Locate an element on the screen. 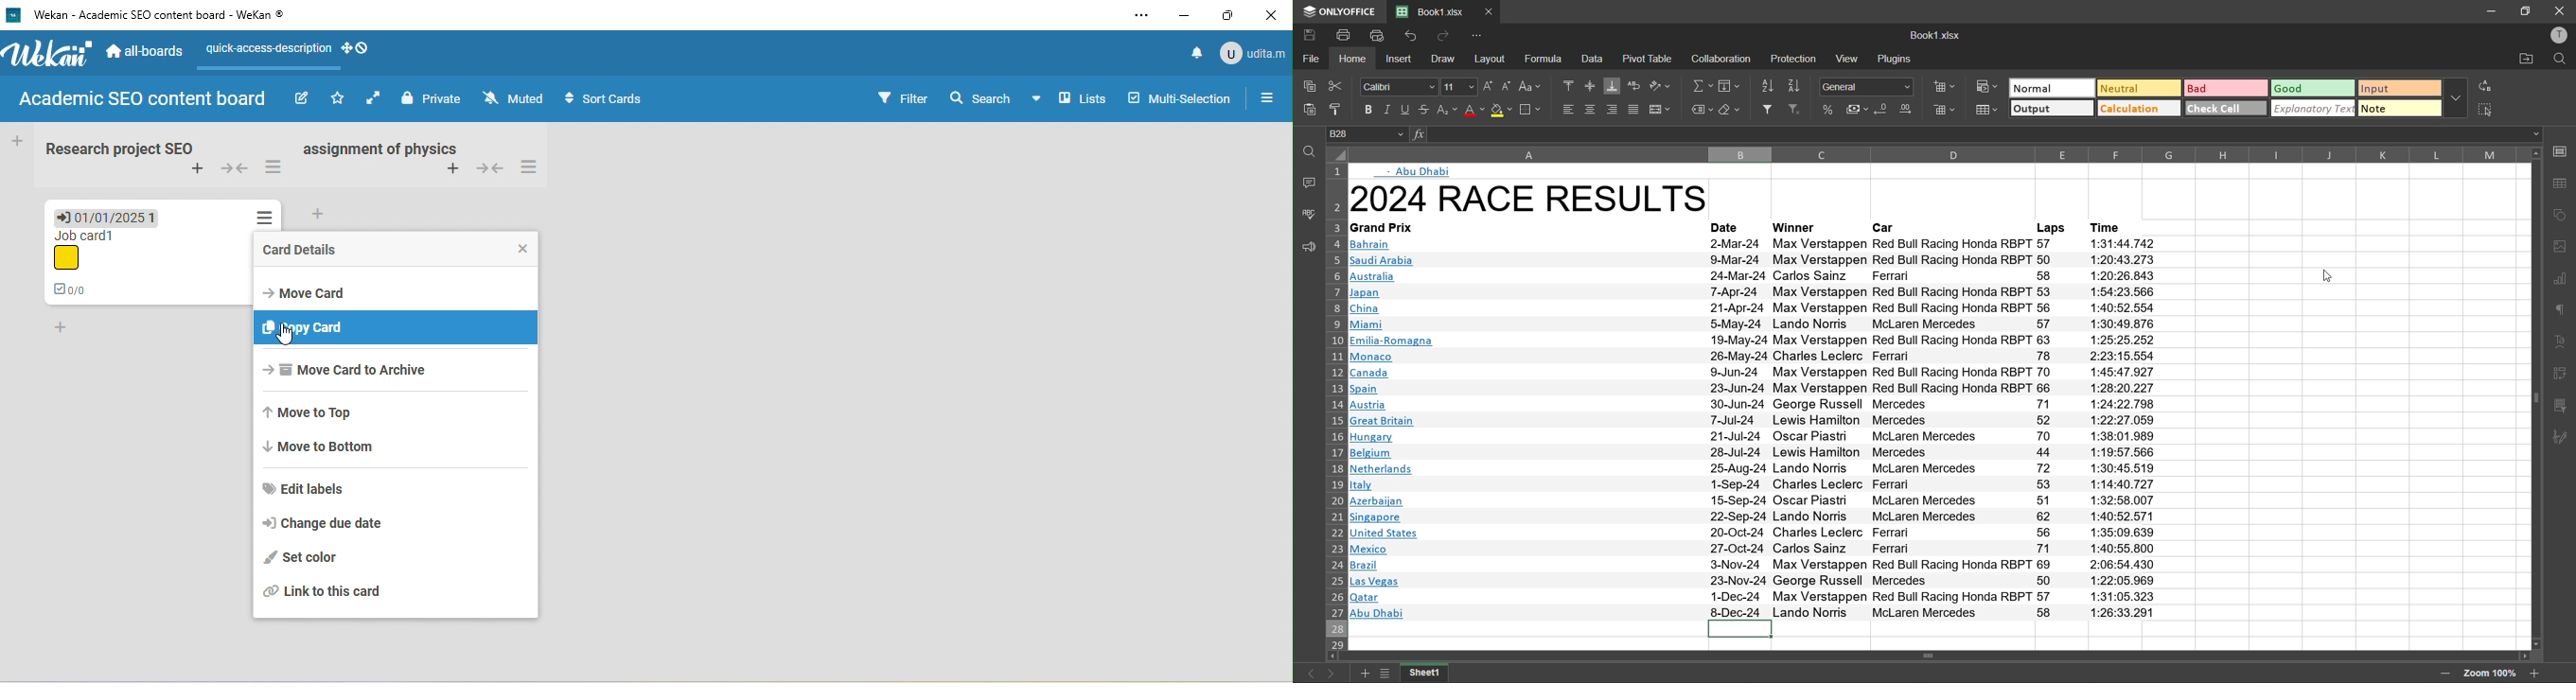 The height and width of the screenshot is (700, 2576). swimlane action is located at coordinates (533, 166).